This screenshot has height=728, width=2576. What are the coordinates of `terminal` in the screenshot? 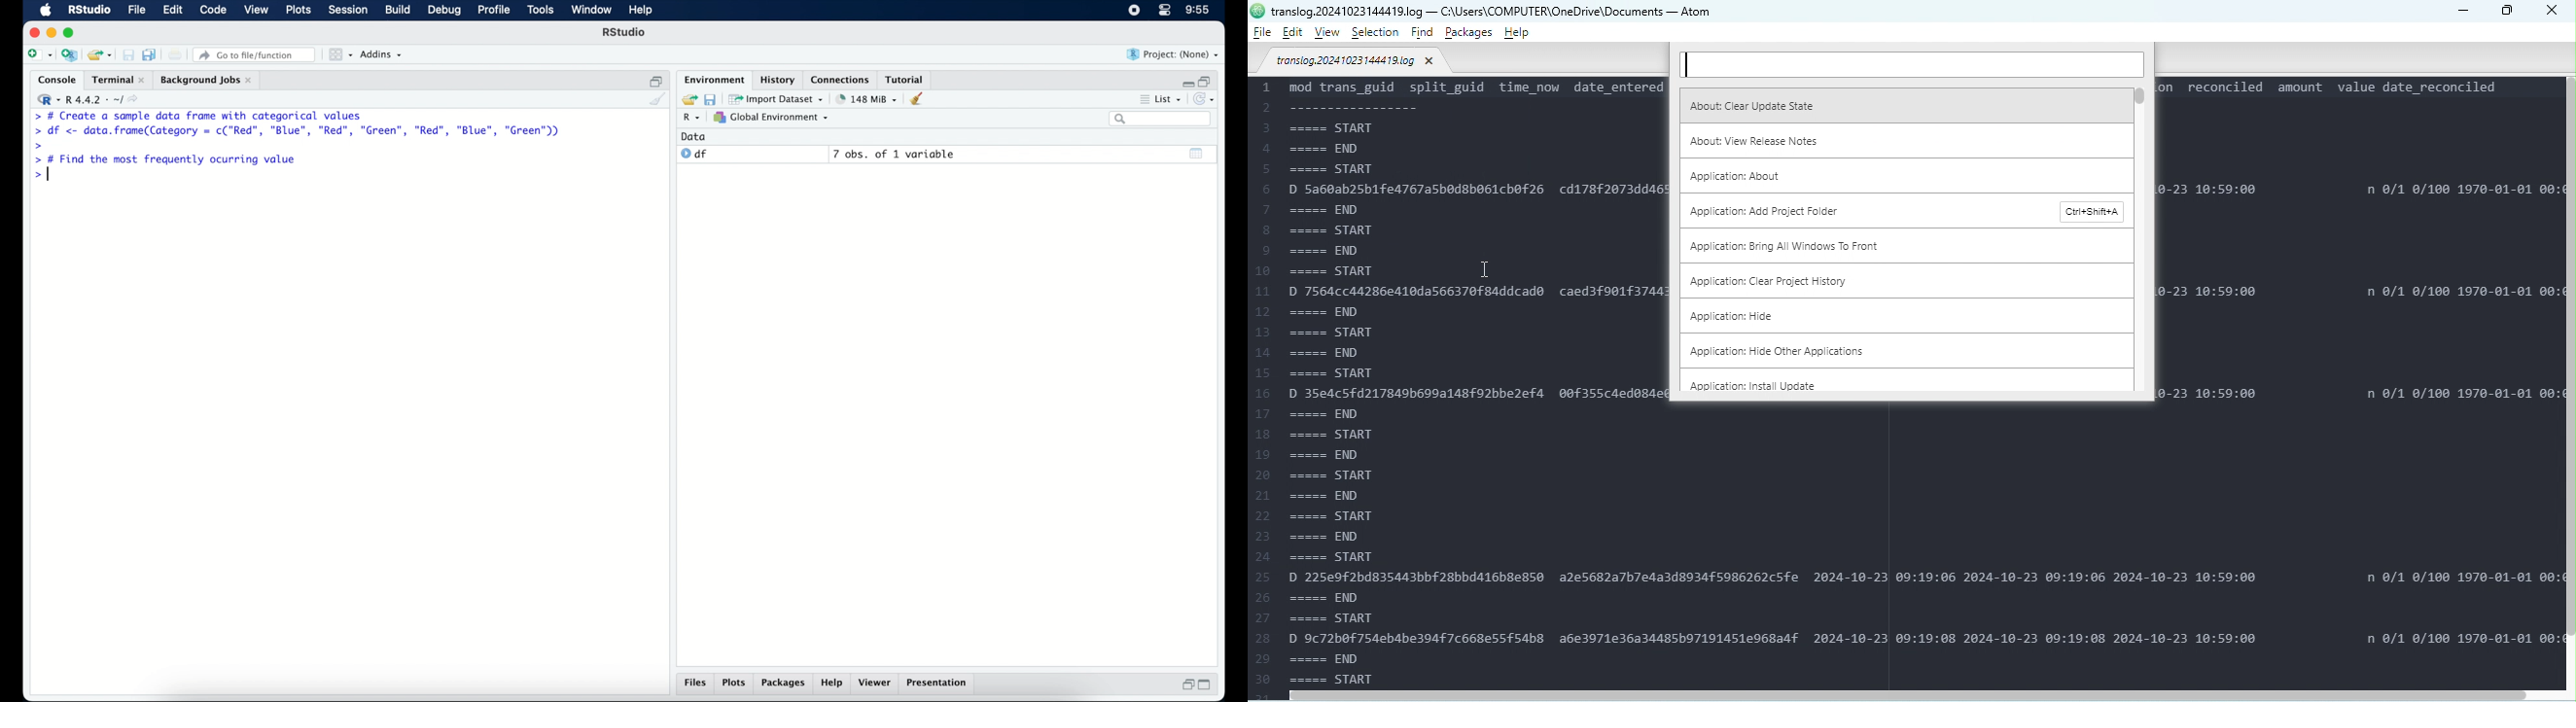 It's located at (116, 78).